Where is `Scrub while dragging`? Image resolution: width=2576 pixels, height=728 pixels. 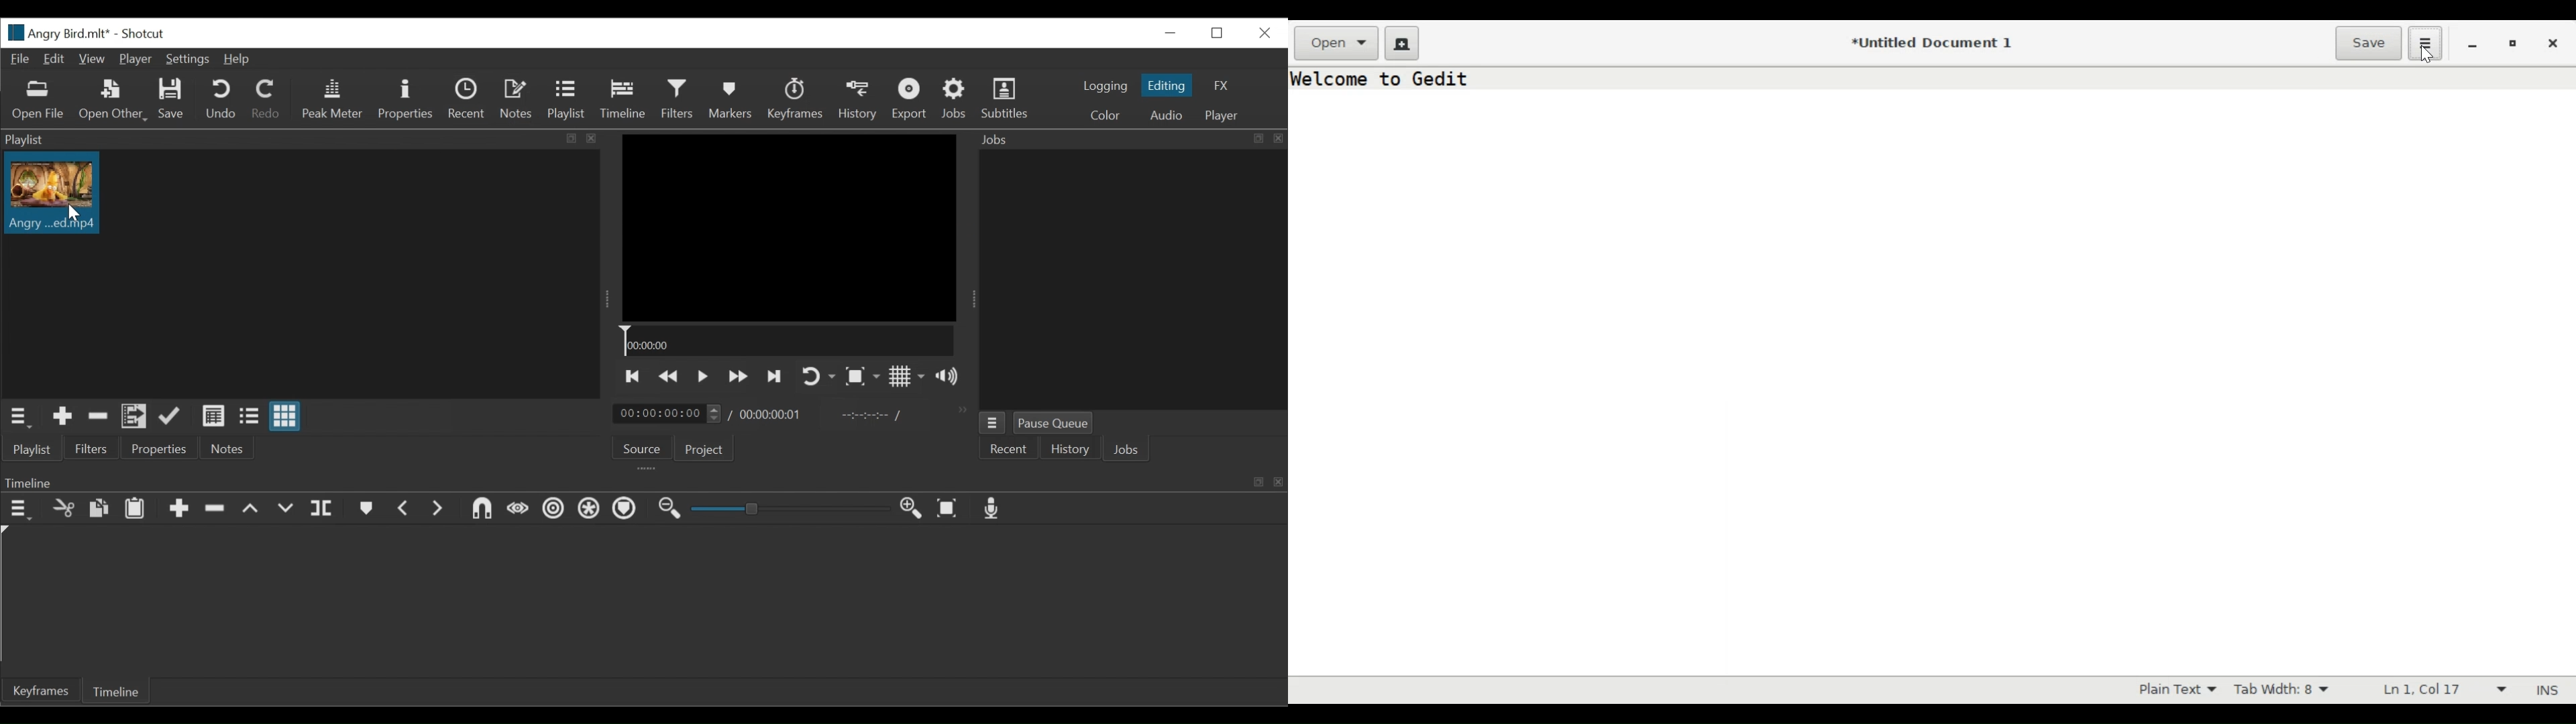
Scrub while dragging is located at coordinates (626, 509).